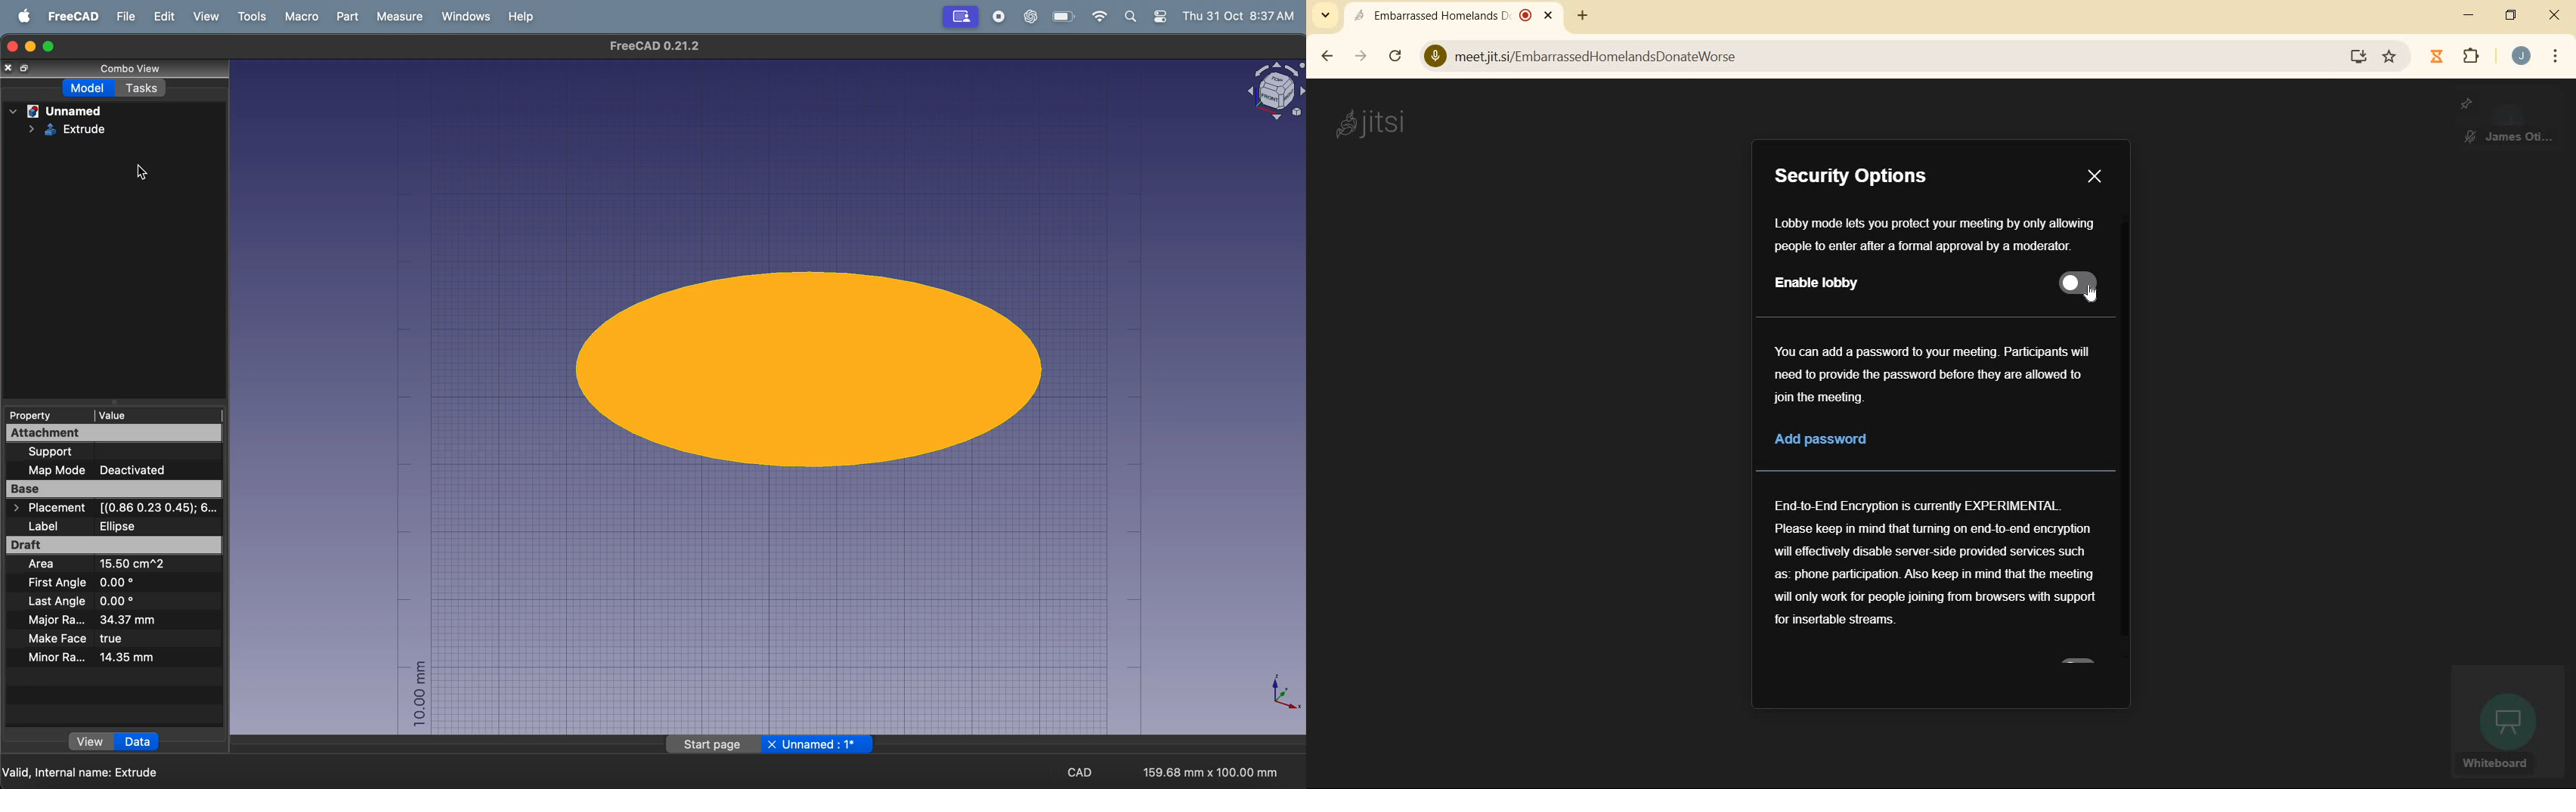  Describe the element at coordinates (960, 17) in the screenshot. I see `screen mirror` at that location.